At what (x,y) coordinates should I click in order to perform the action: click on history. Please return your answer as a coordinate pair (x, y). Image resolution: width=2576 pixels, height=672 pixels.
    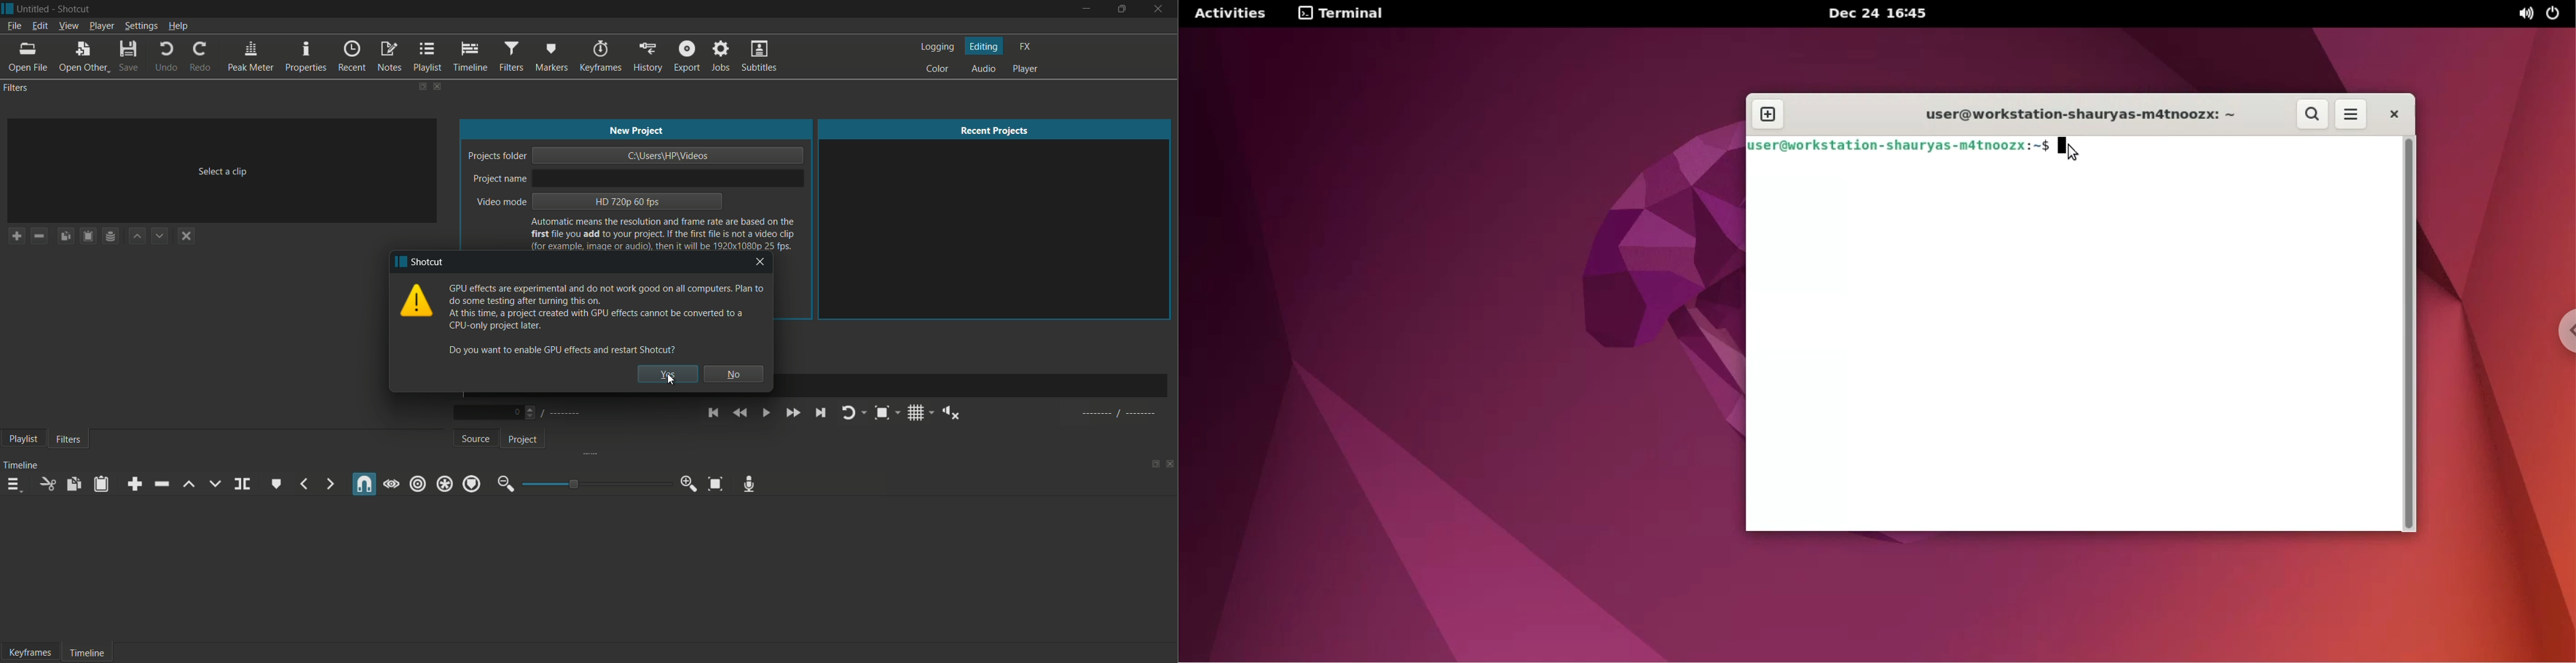
    Looking at the image, I should click on (648, 56).